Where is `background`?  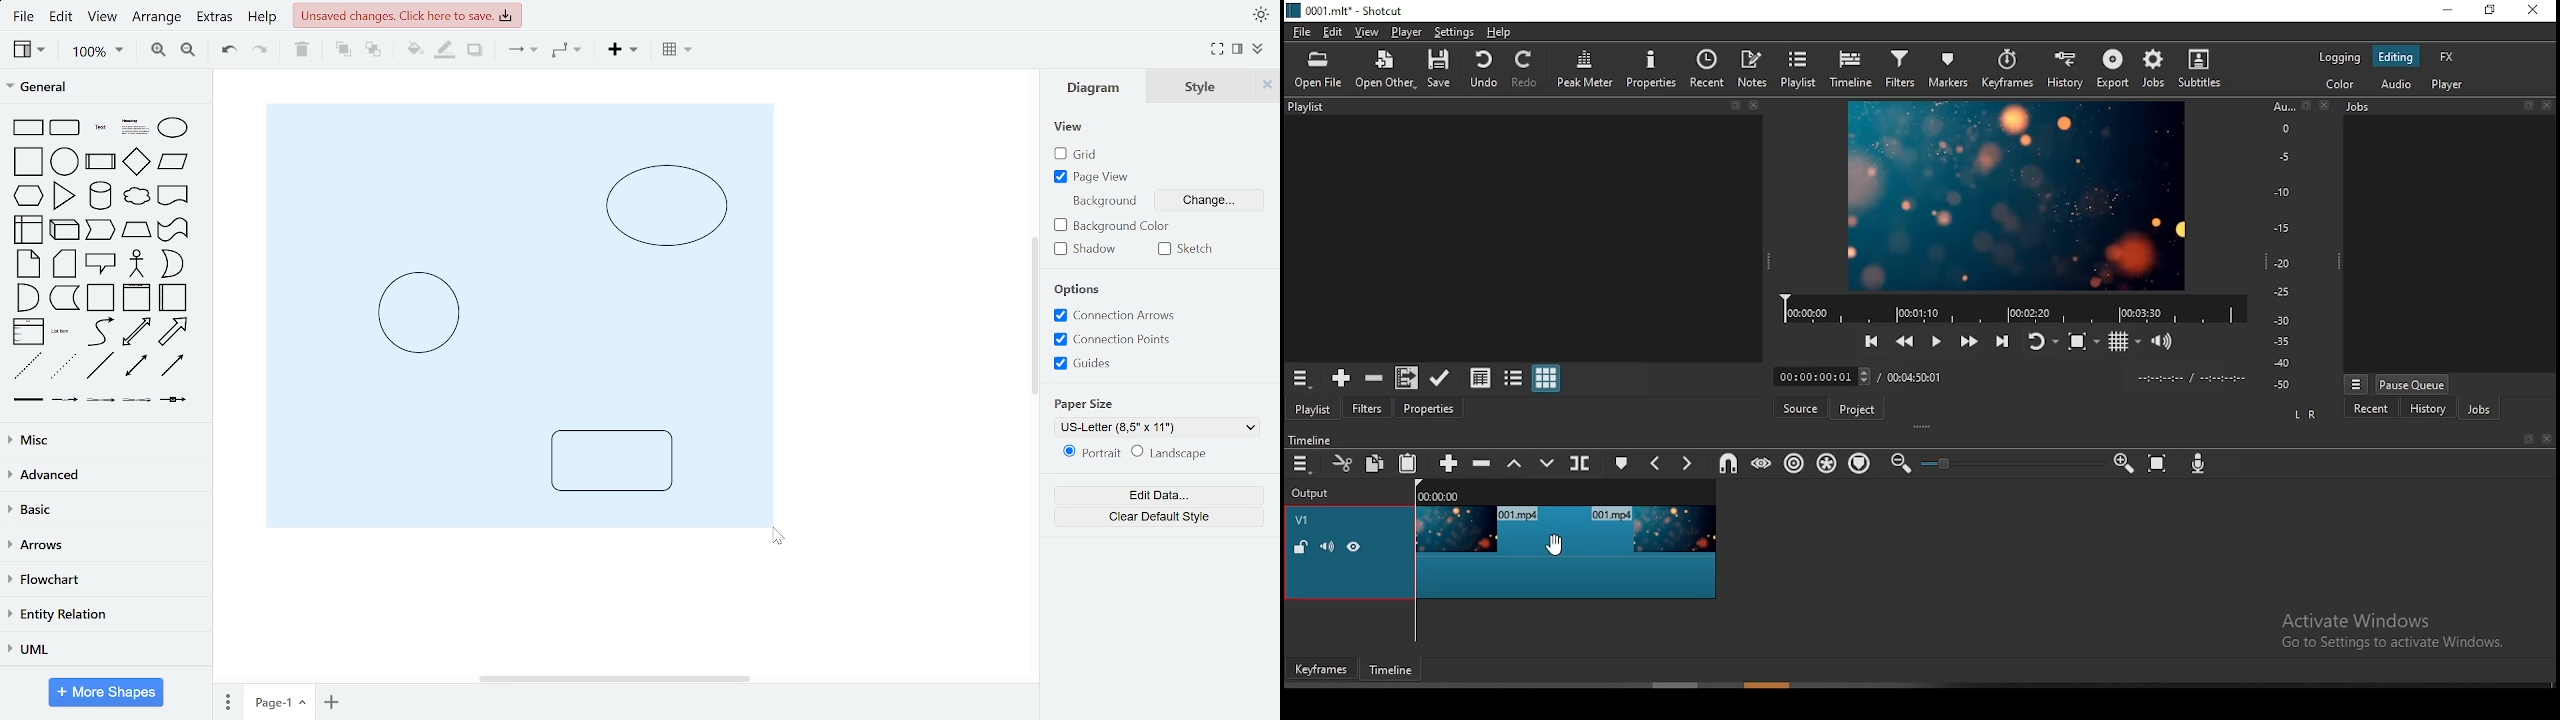
background is located at coordinates (1102, 199).